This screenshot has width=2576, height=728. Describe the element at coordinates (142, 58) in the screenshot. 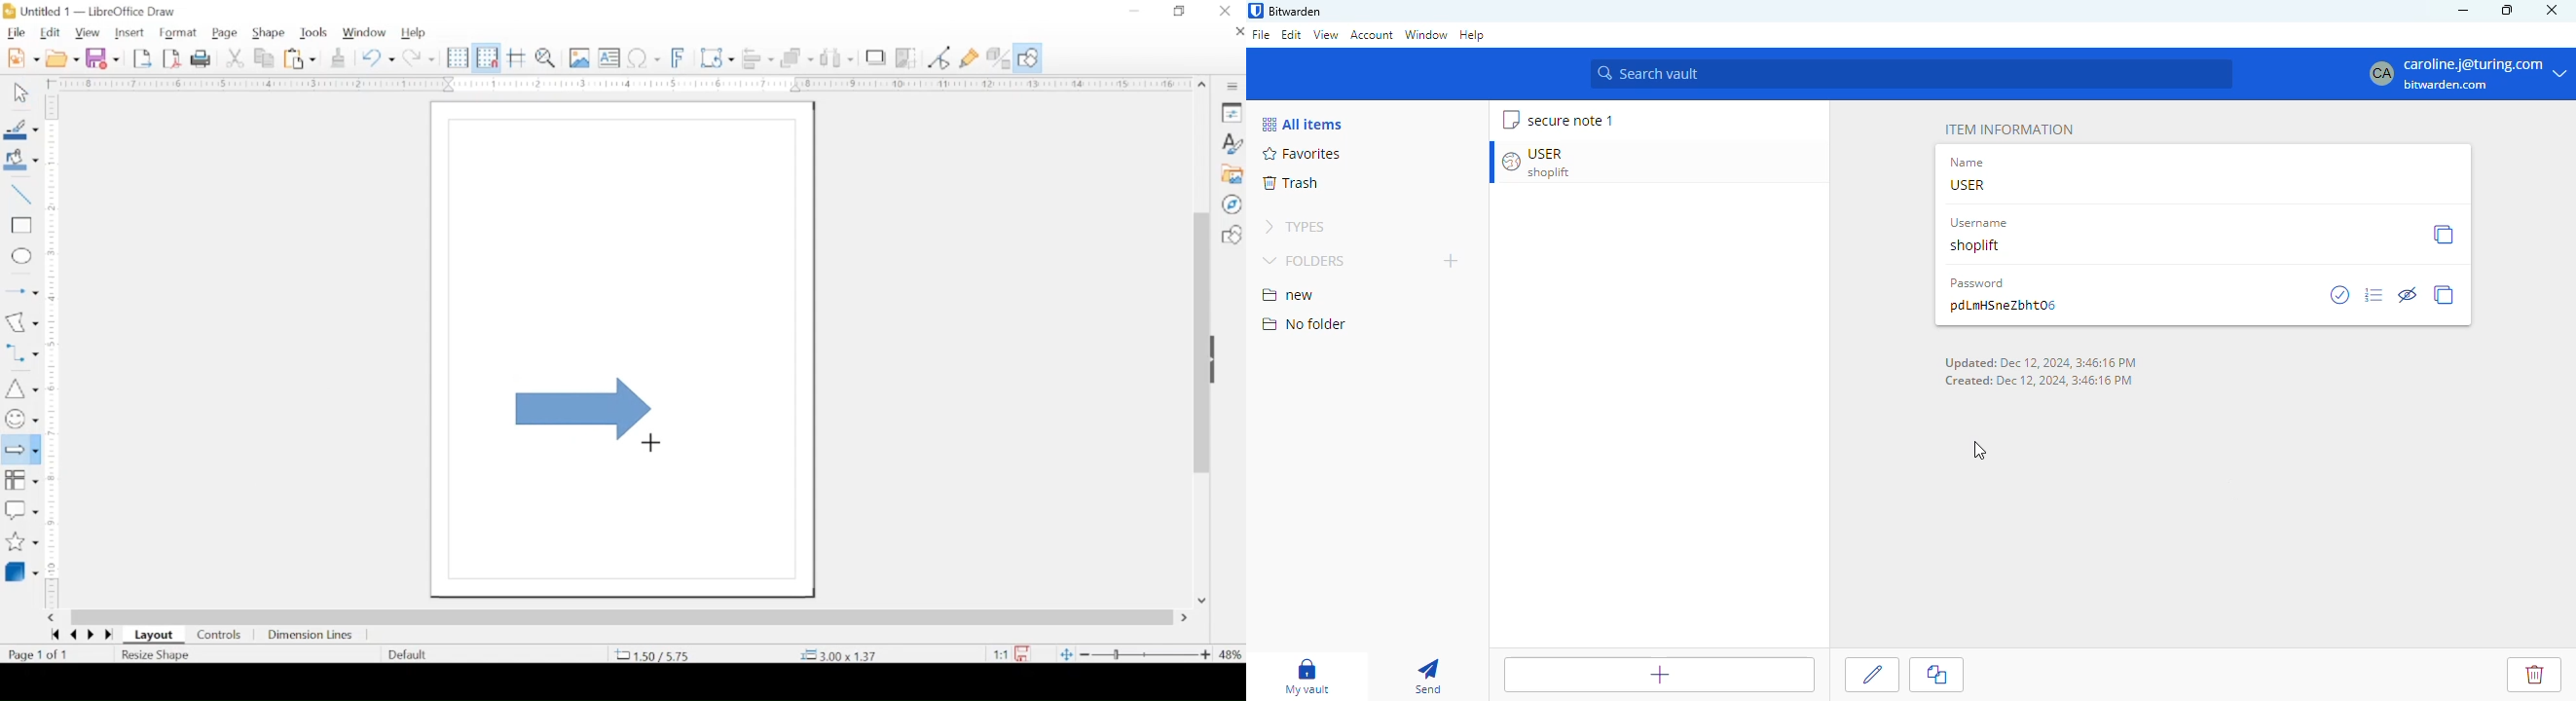

I see `export` at that location.